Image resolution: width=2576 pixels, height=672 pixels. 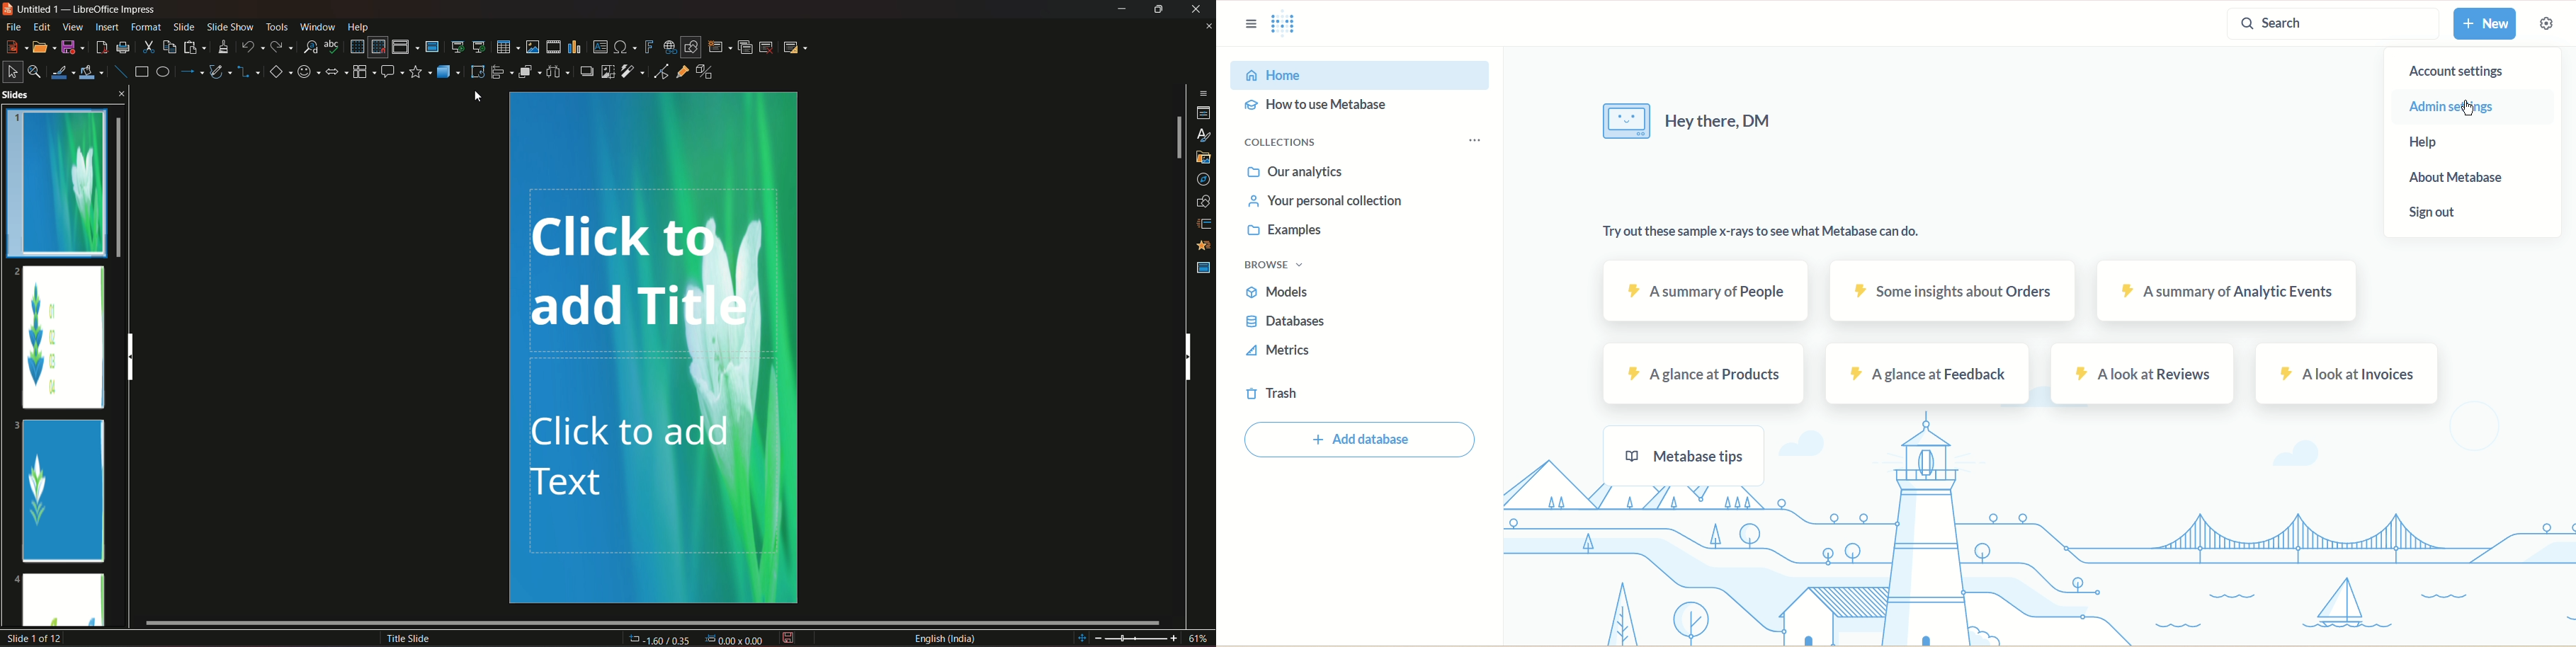 I want to click on rotate, so click(x=476, y=71).